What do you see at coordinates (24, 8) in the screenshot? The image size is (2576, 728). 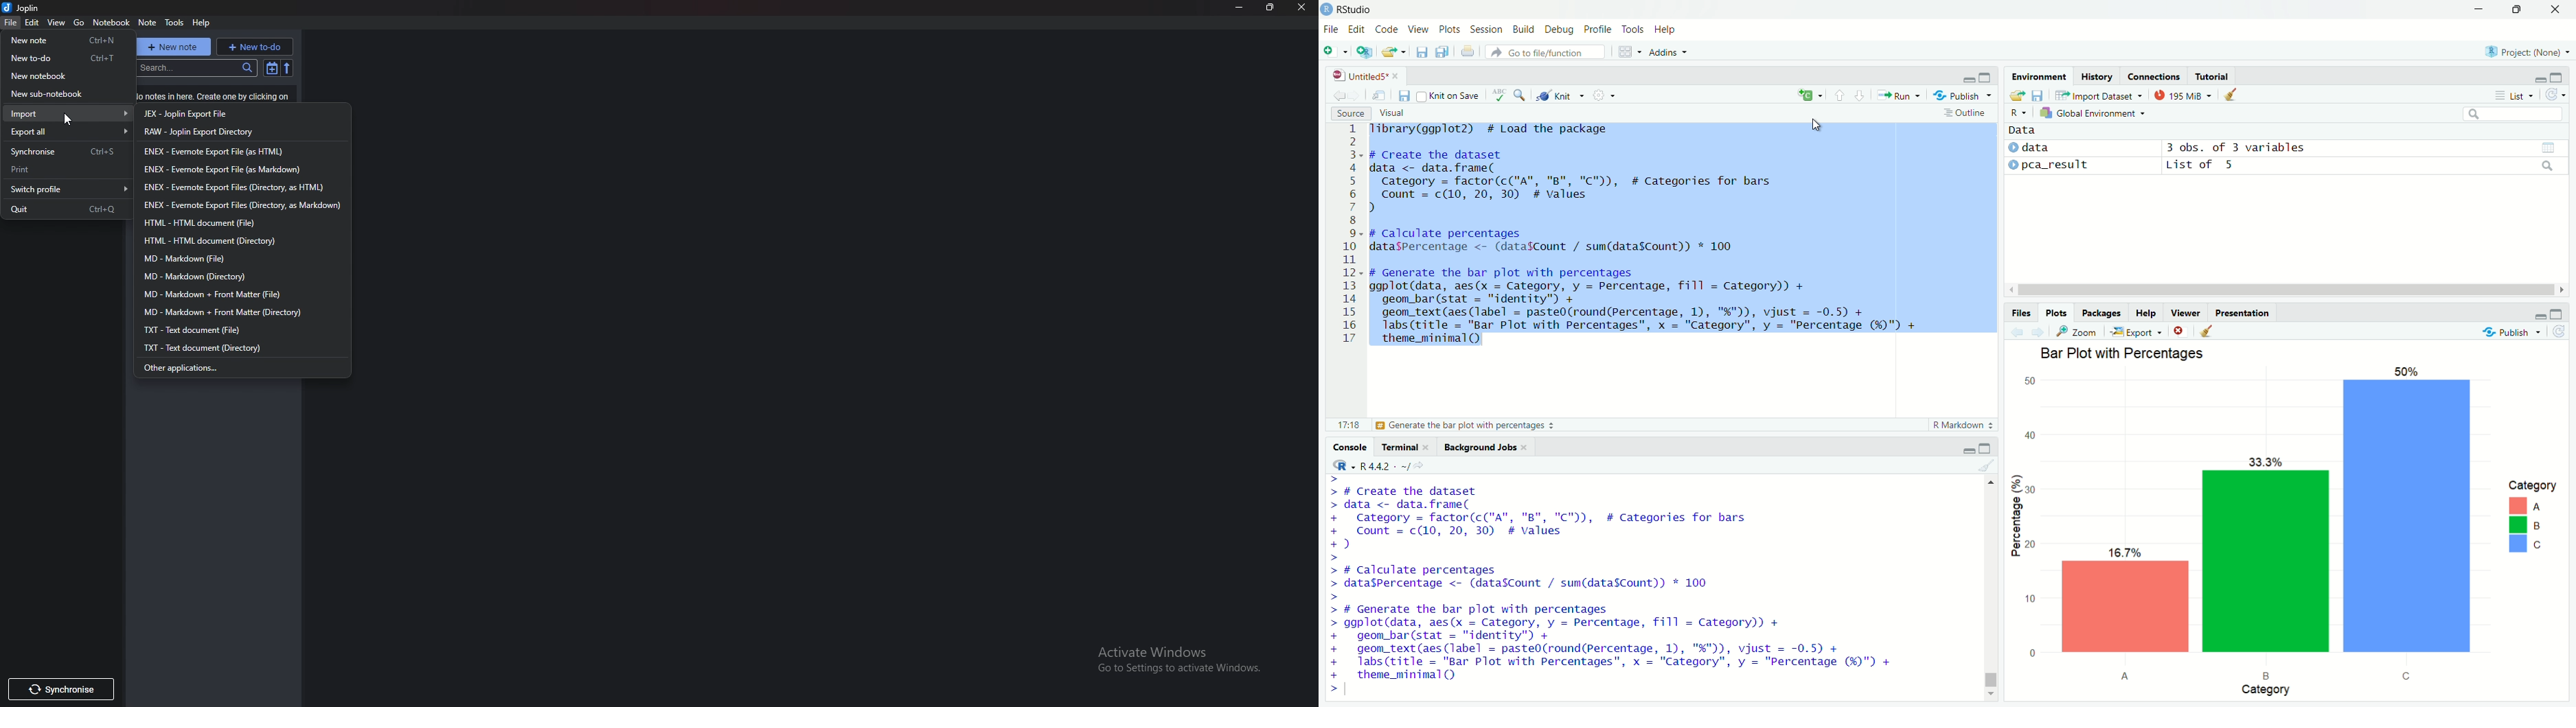 I see `joplin` at bounding box center [24, 8].